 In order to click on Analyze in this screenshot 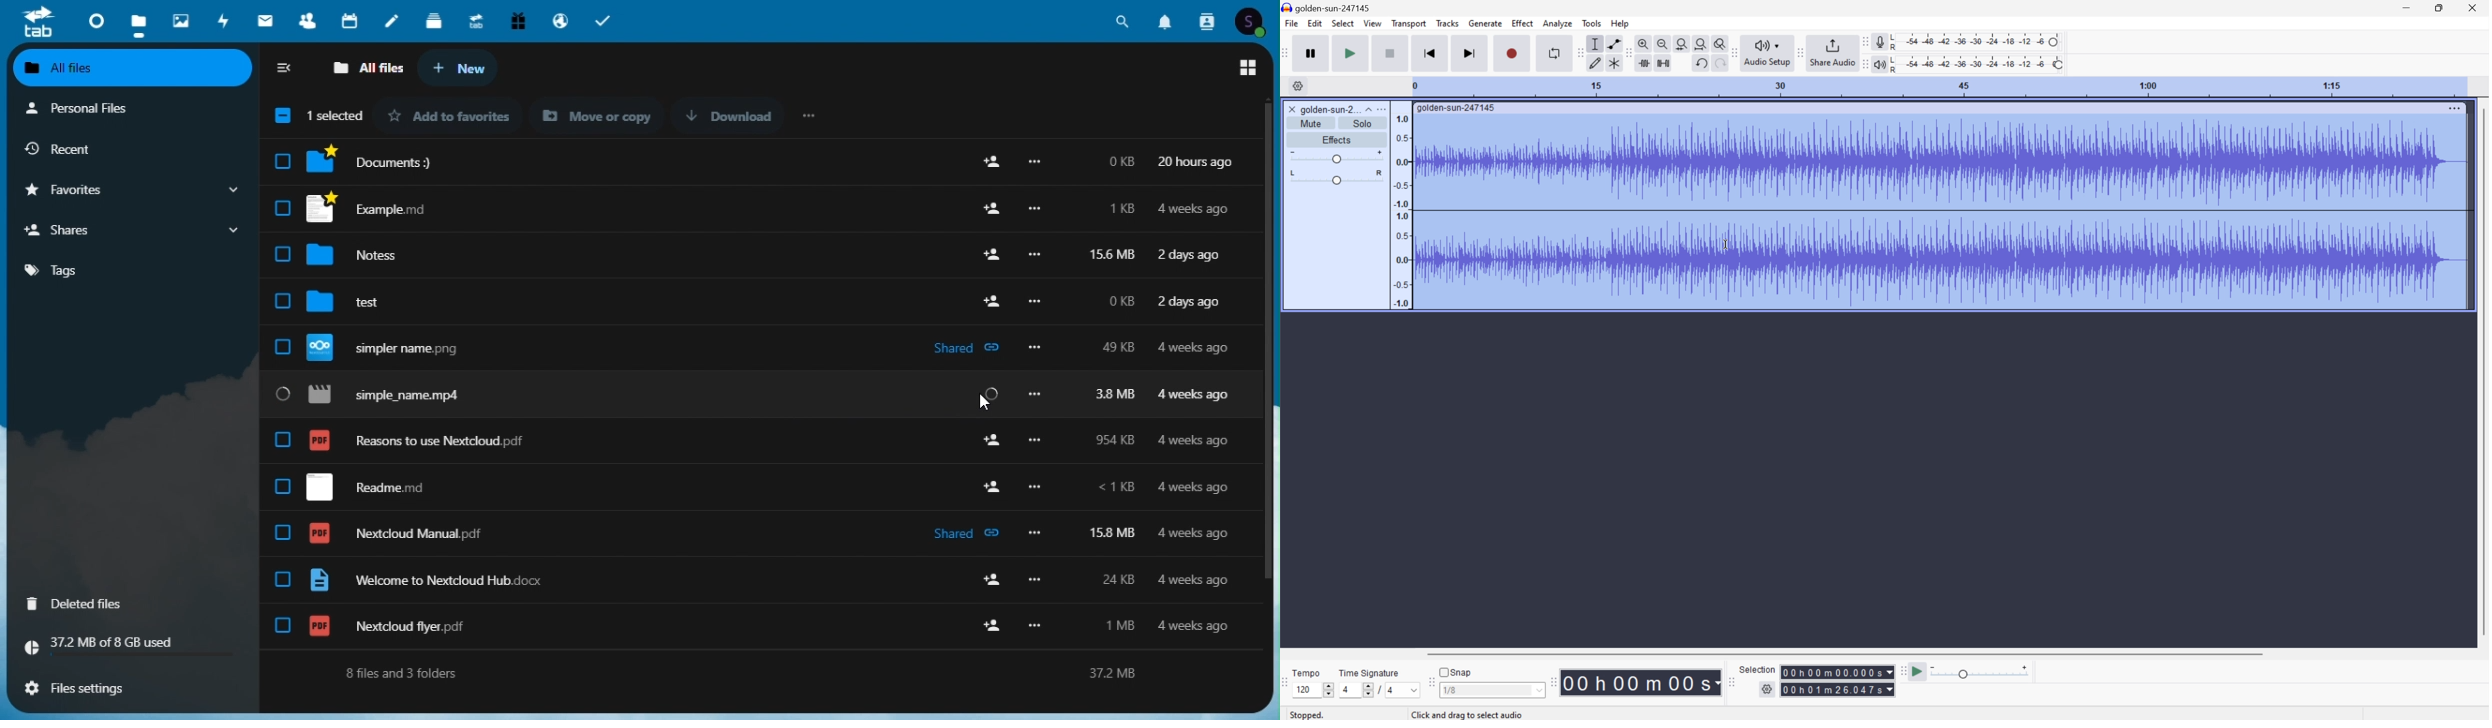, I will do `click(1557, 23)`.